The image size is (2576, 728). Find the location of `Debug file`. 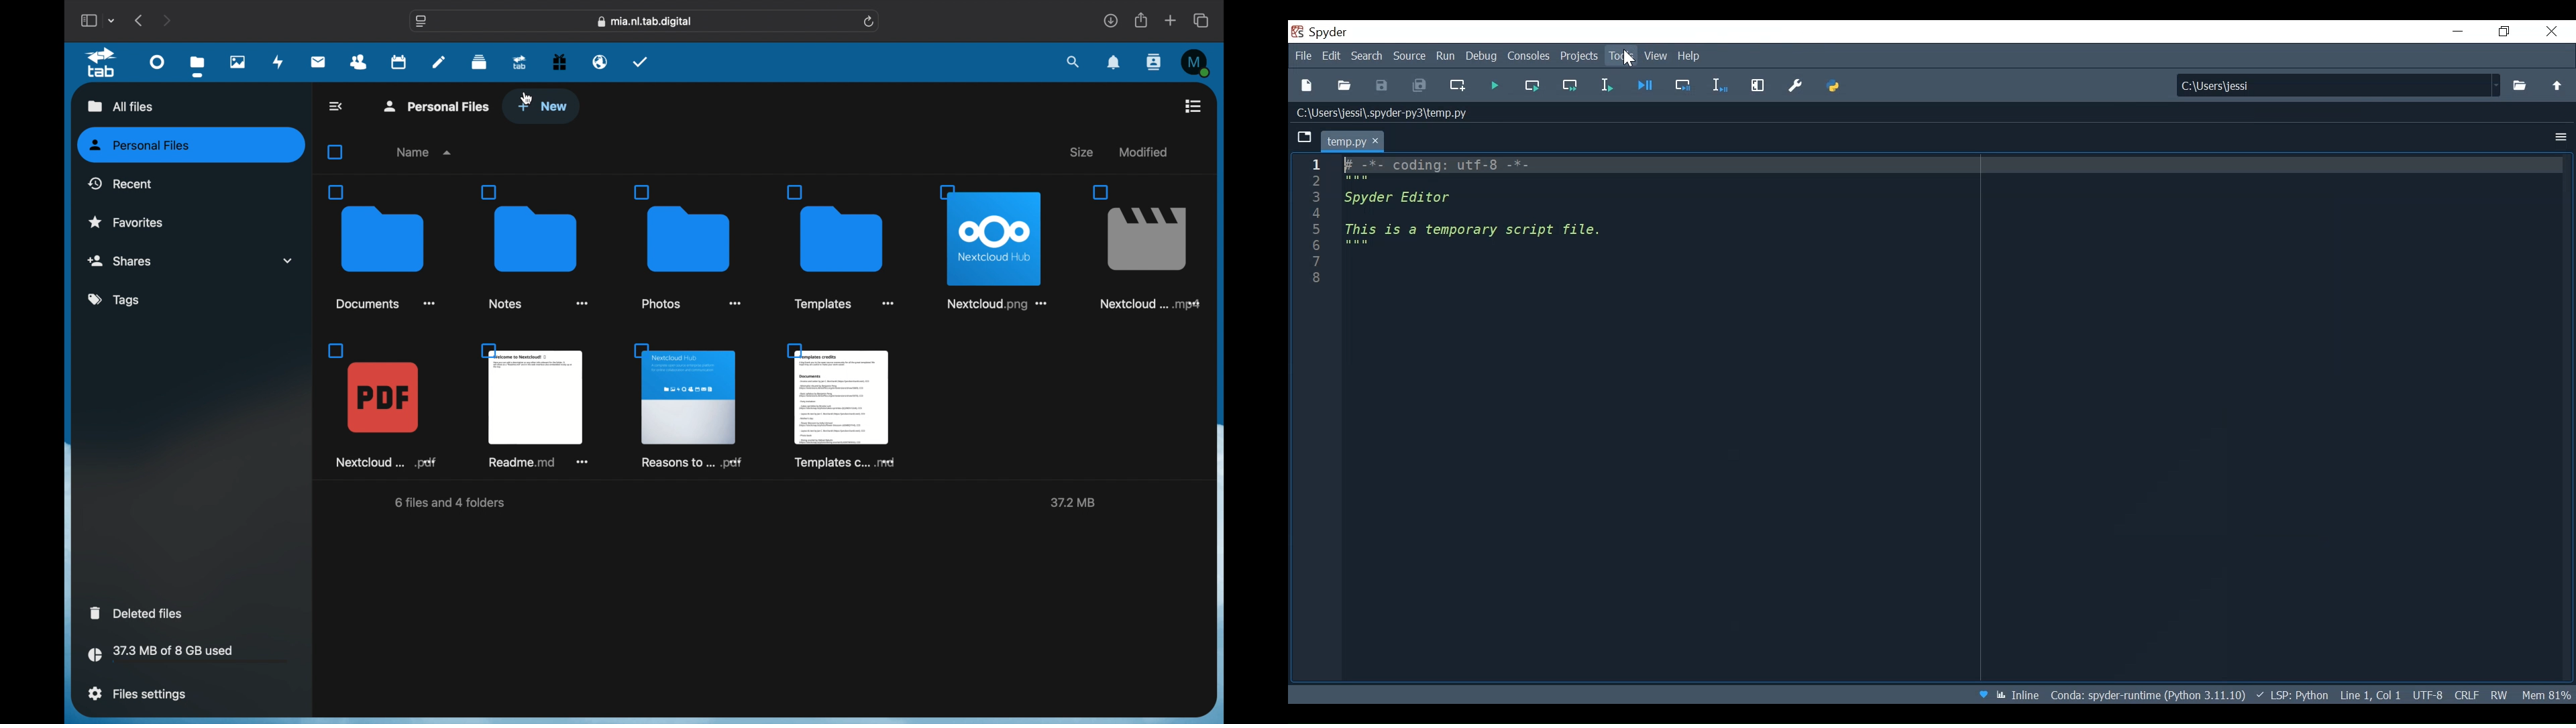

Debug file is located at coordinates (1645, 86).